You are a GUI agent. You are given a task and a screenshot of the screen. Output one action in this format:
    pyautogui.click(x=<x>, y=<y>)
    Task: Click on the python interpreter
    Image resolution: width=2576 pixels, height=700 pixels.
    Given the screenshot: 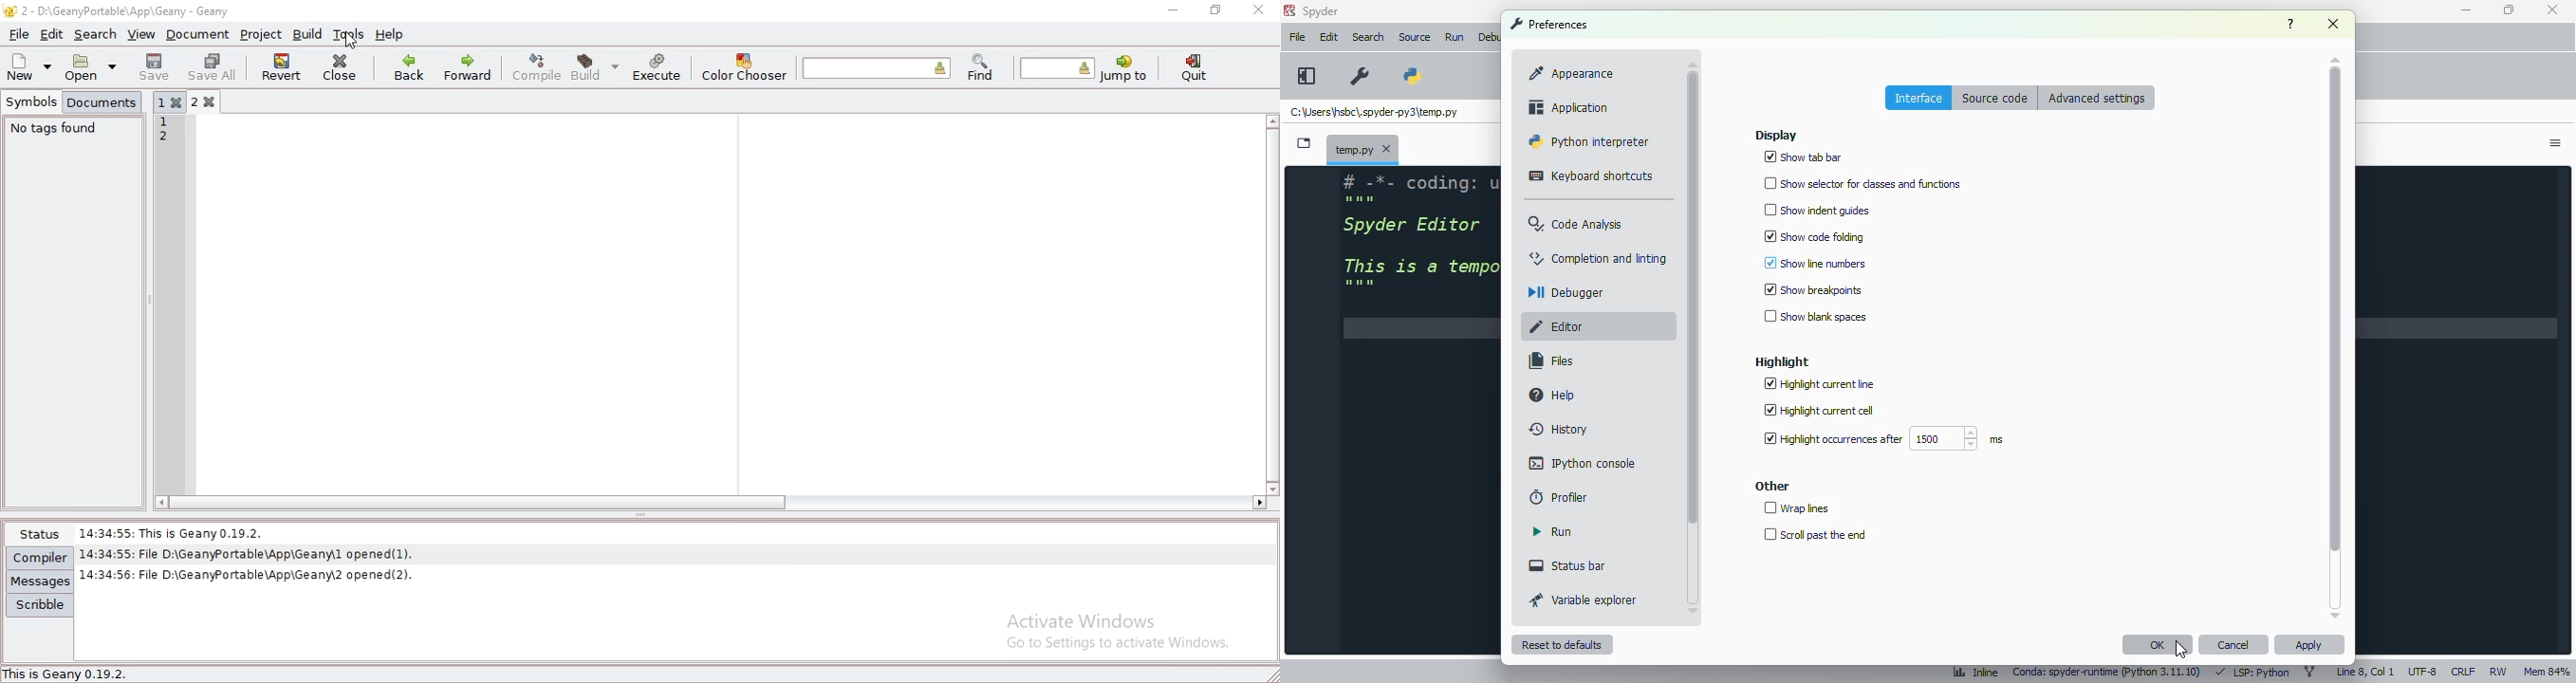 What is the action you would take?
    pyautogui.click(x=1589, y=141)
    